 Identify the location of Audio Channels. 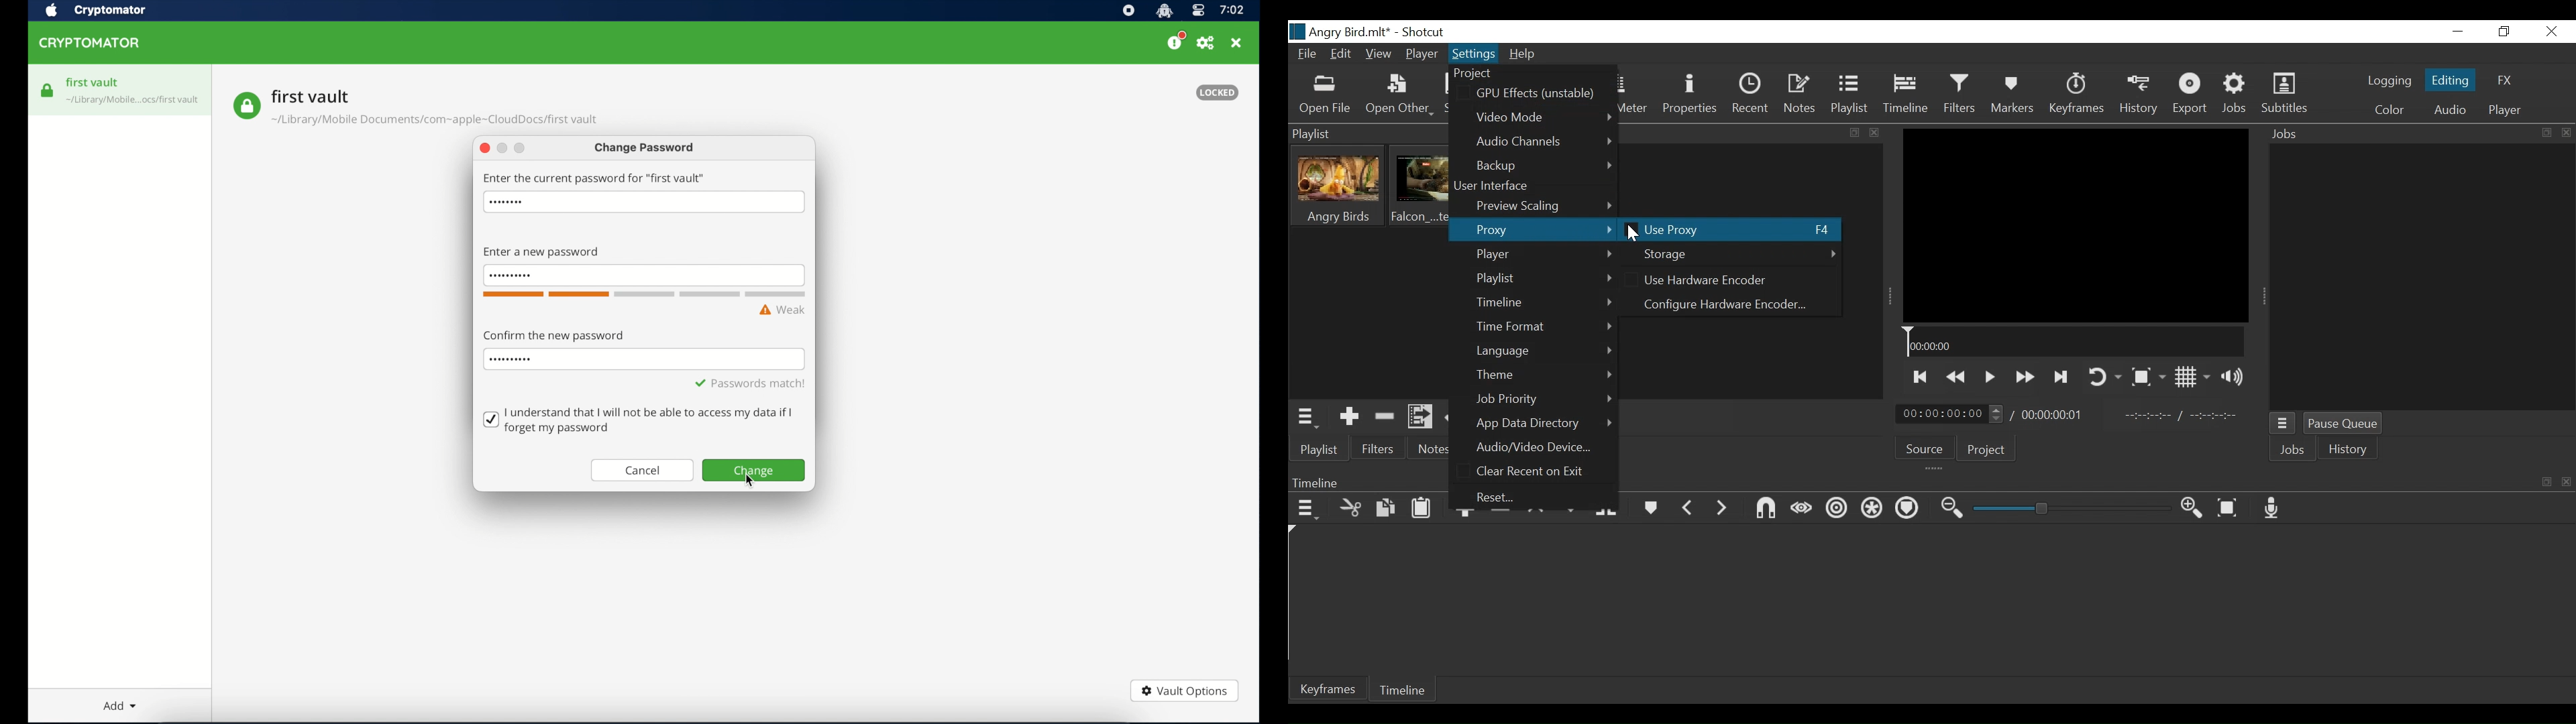
(1543, 142).